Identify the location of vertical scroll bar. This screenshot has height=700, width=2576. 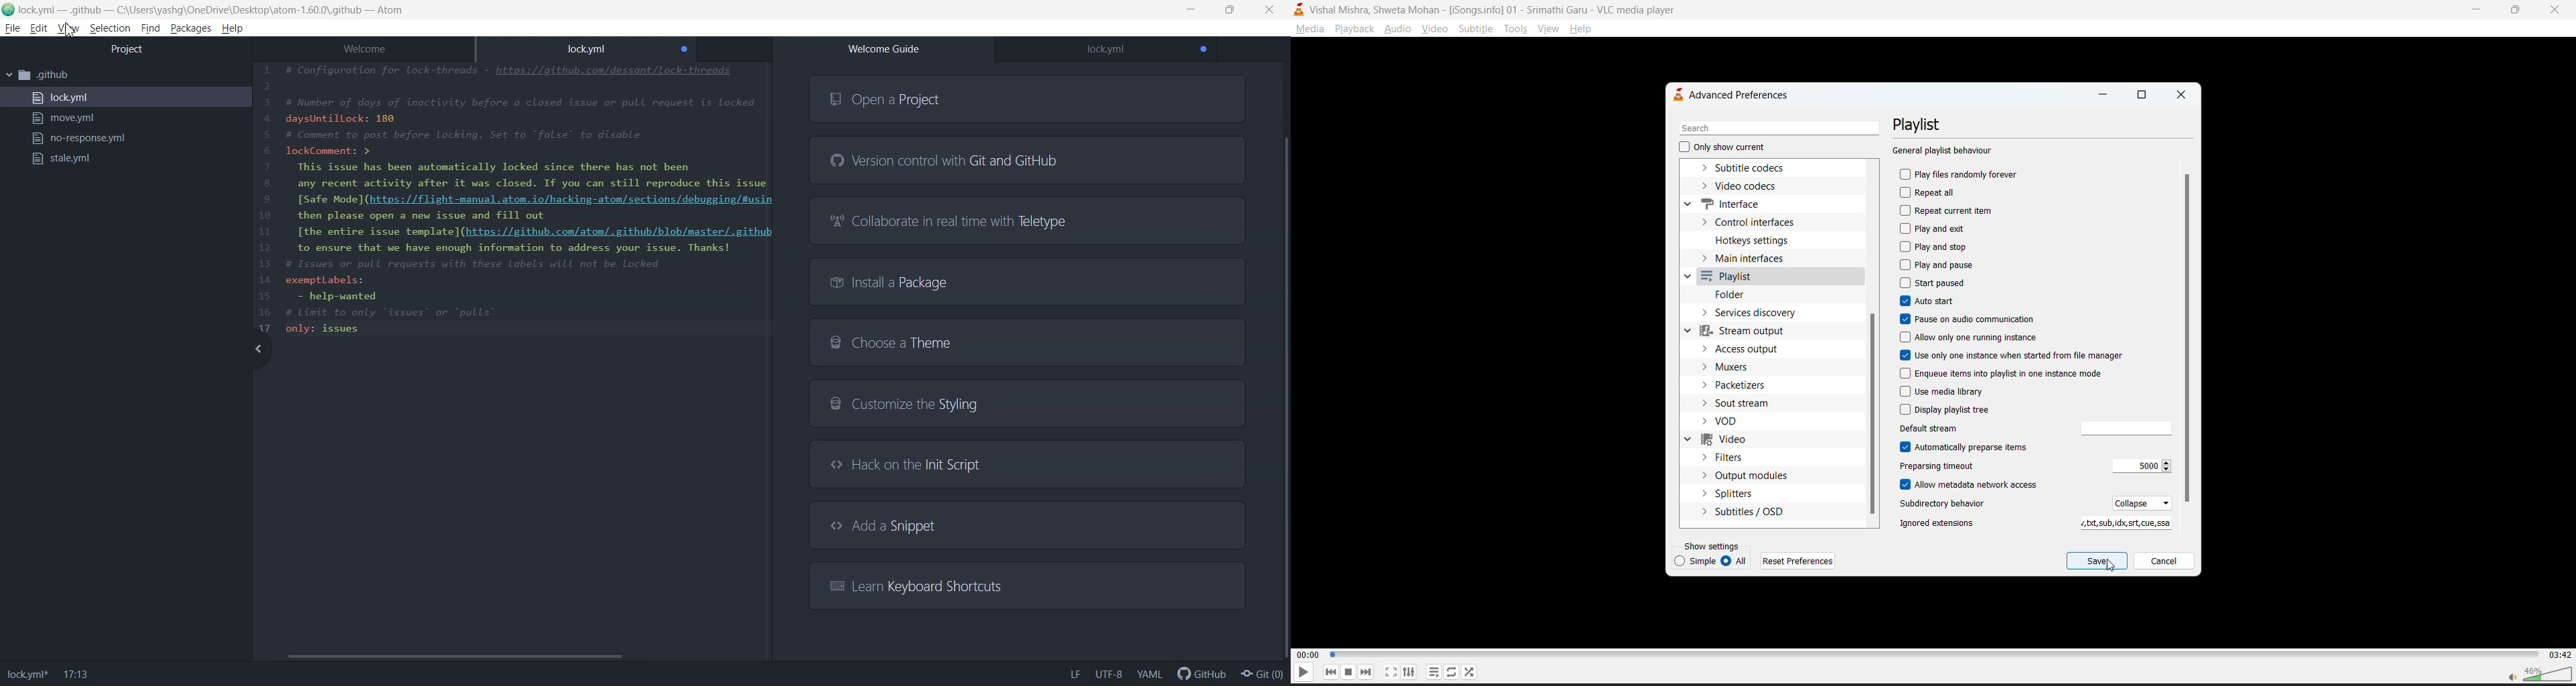
(1873, 415).